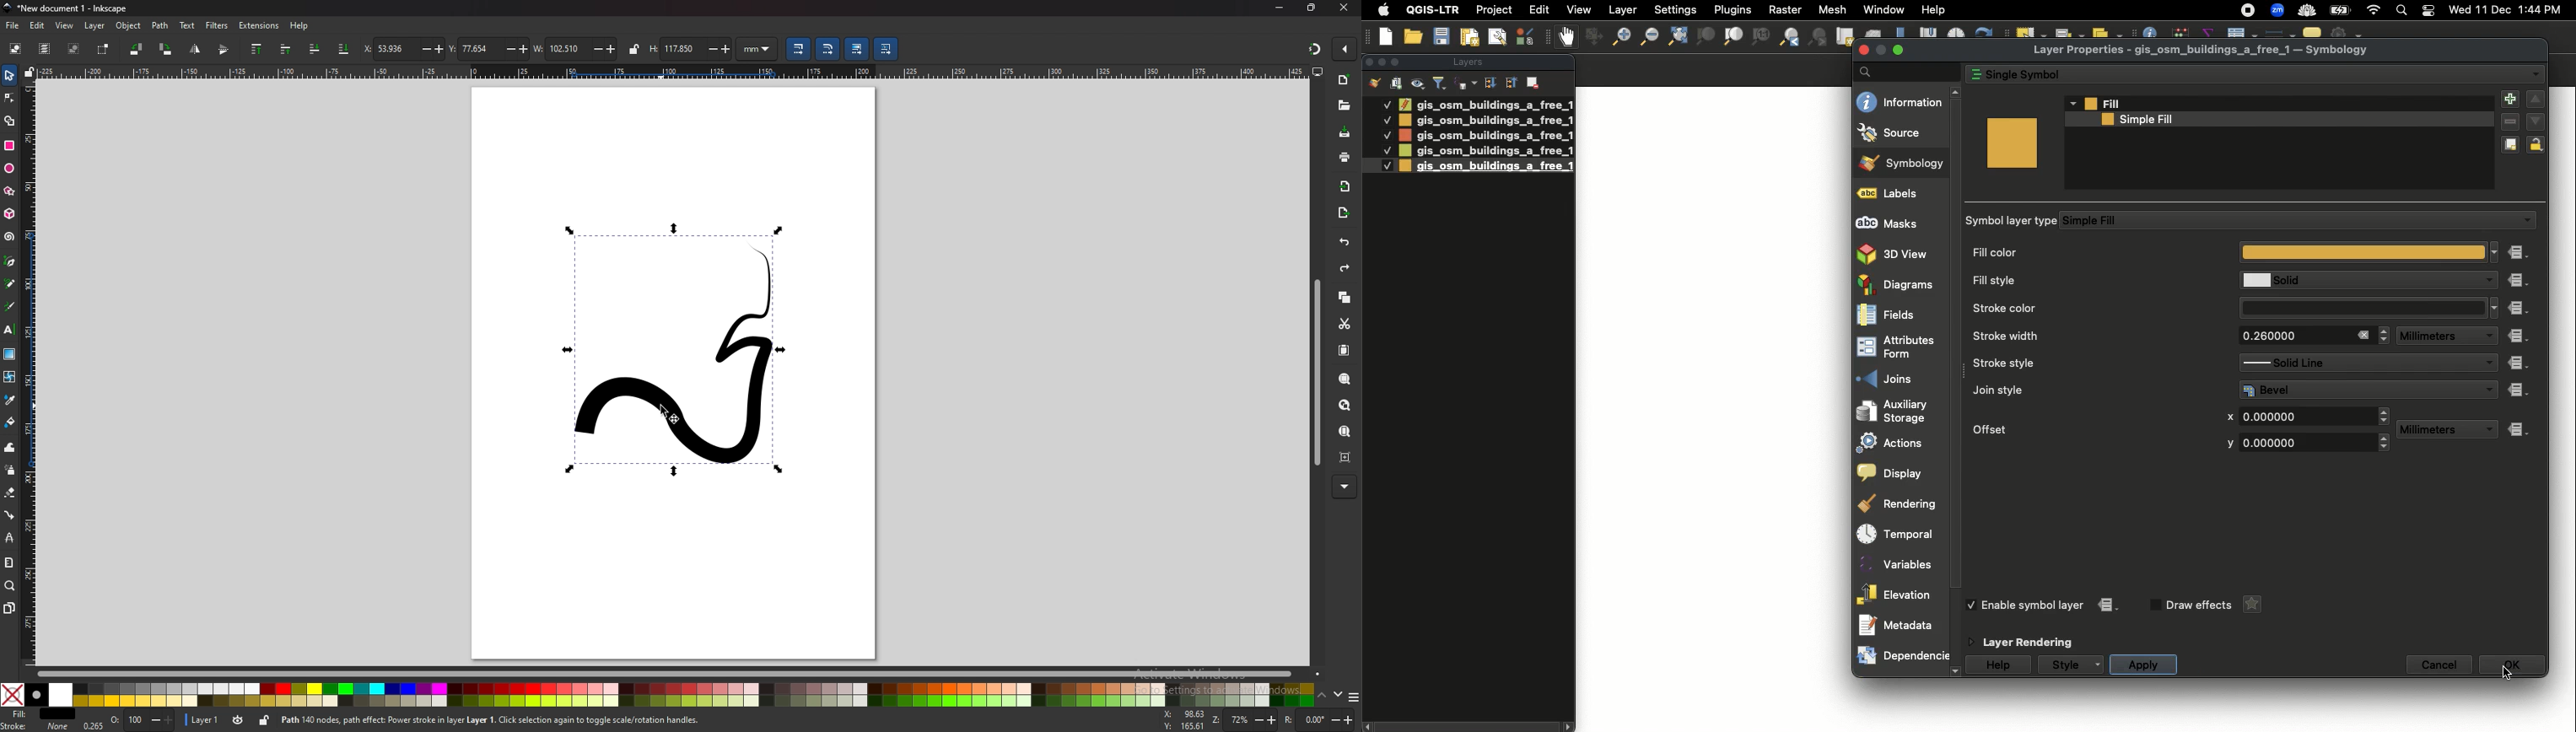  Describe the element at coordinates (1419, 83) in the screenshot. I see `Manage map themes` at that location.